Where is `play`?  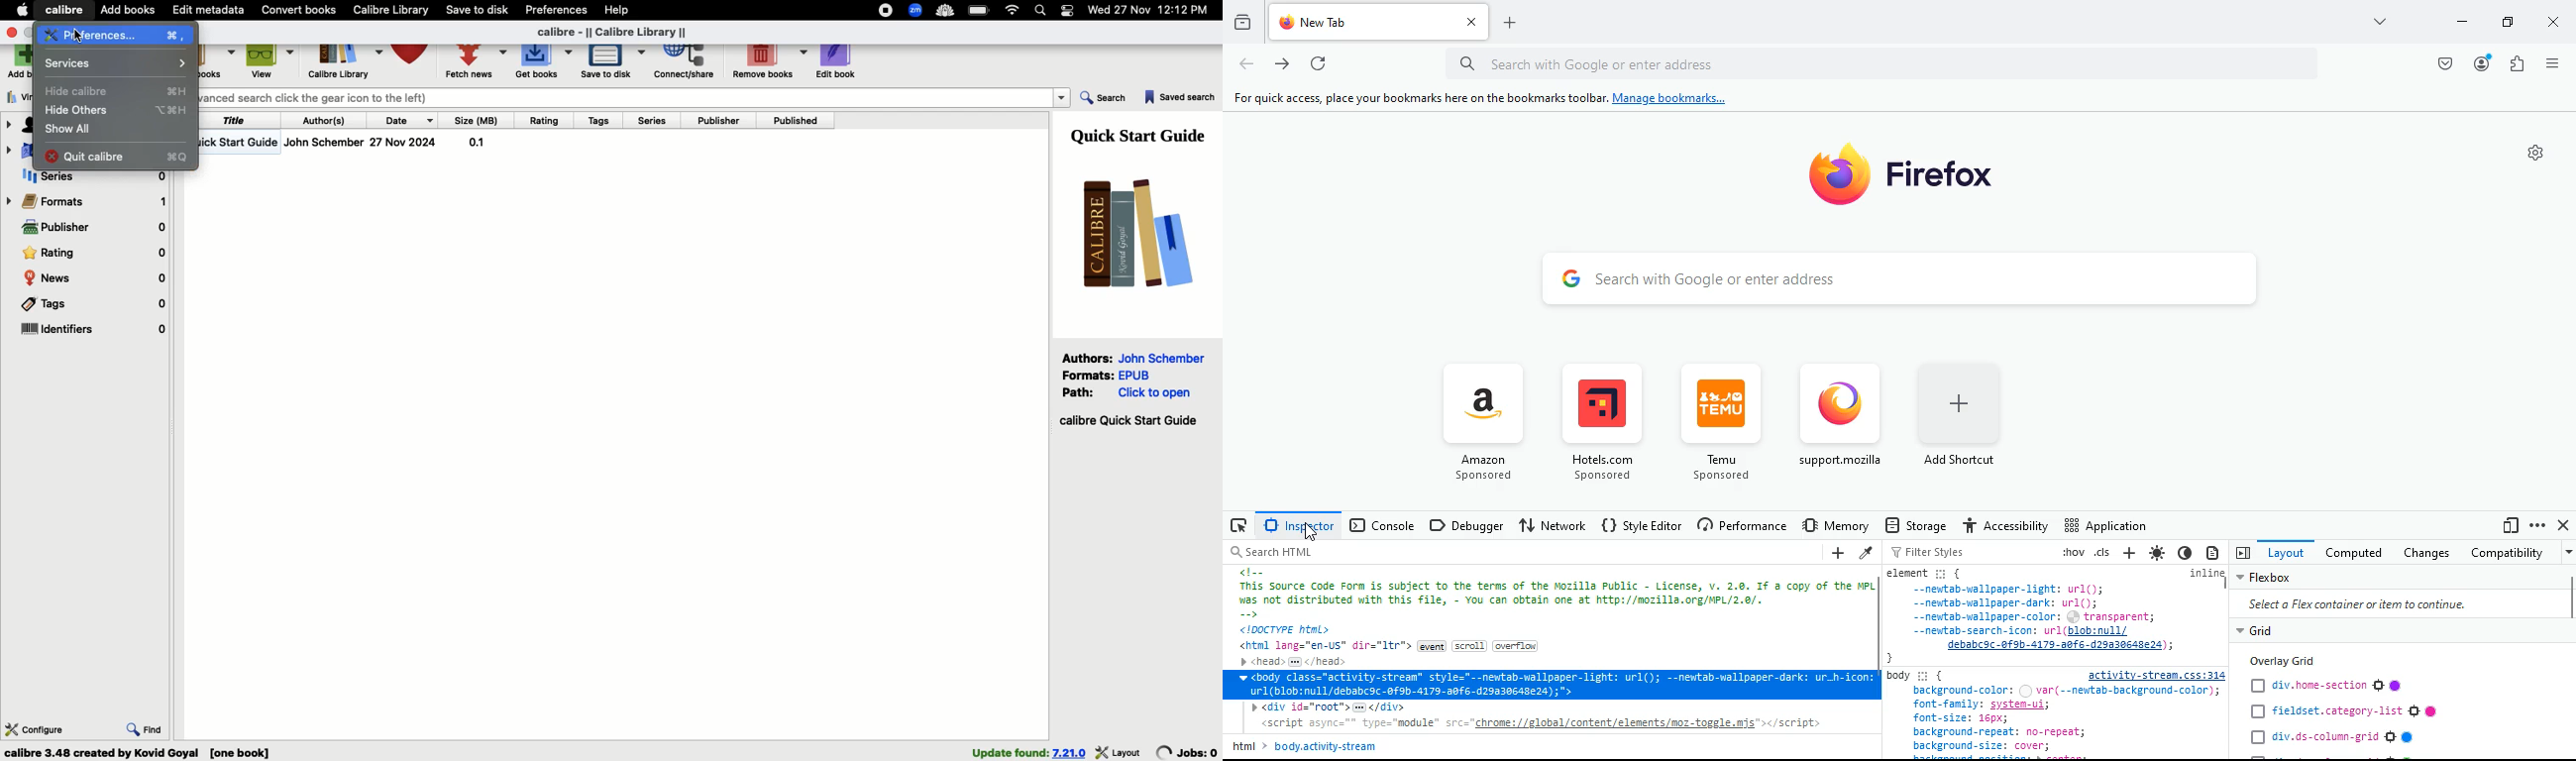 play is located at coordinates (2242, 552).